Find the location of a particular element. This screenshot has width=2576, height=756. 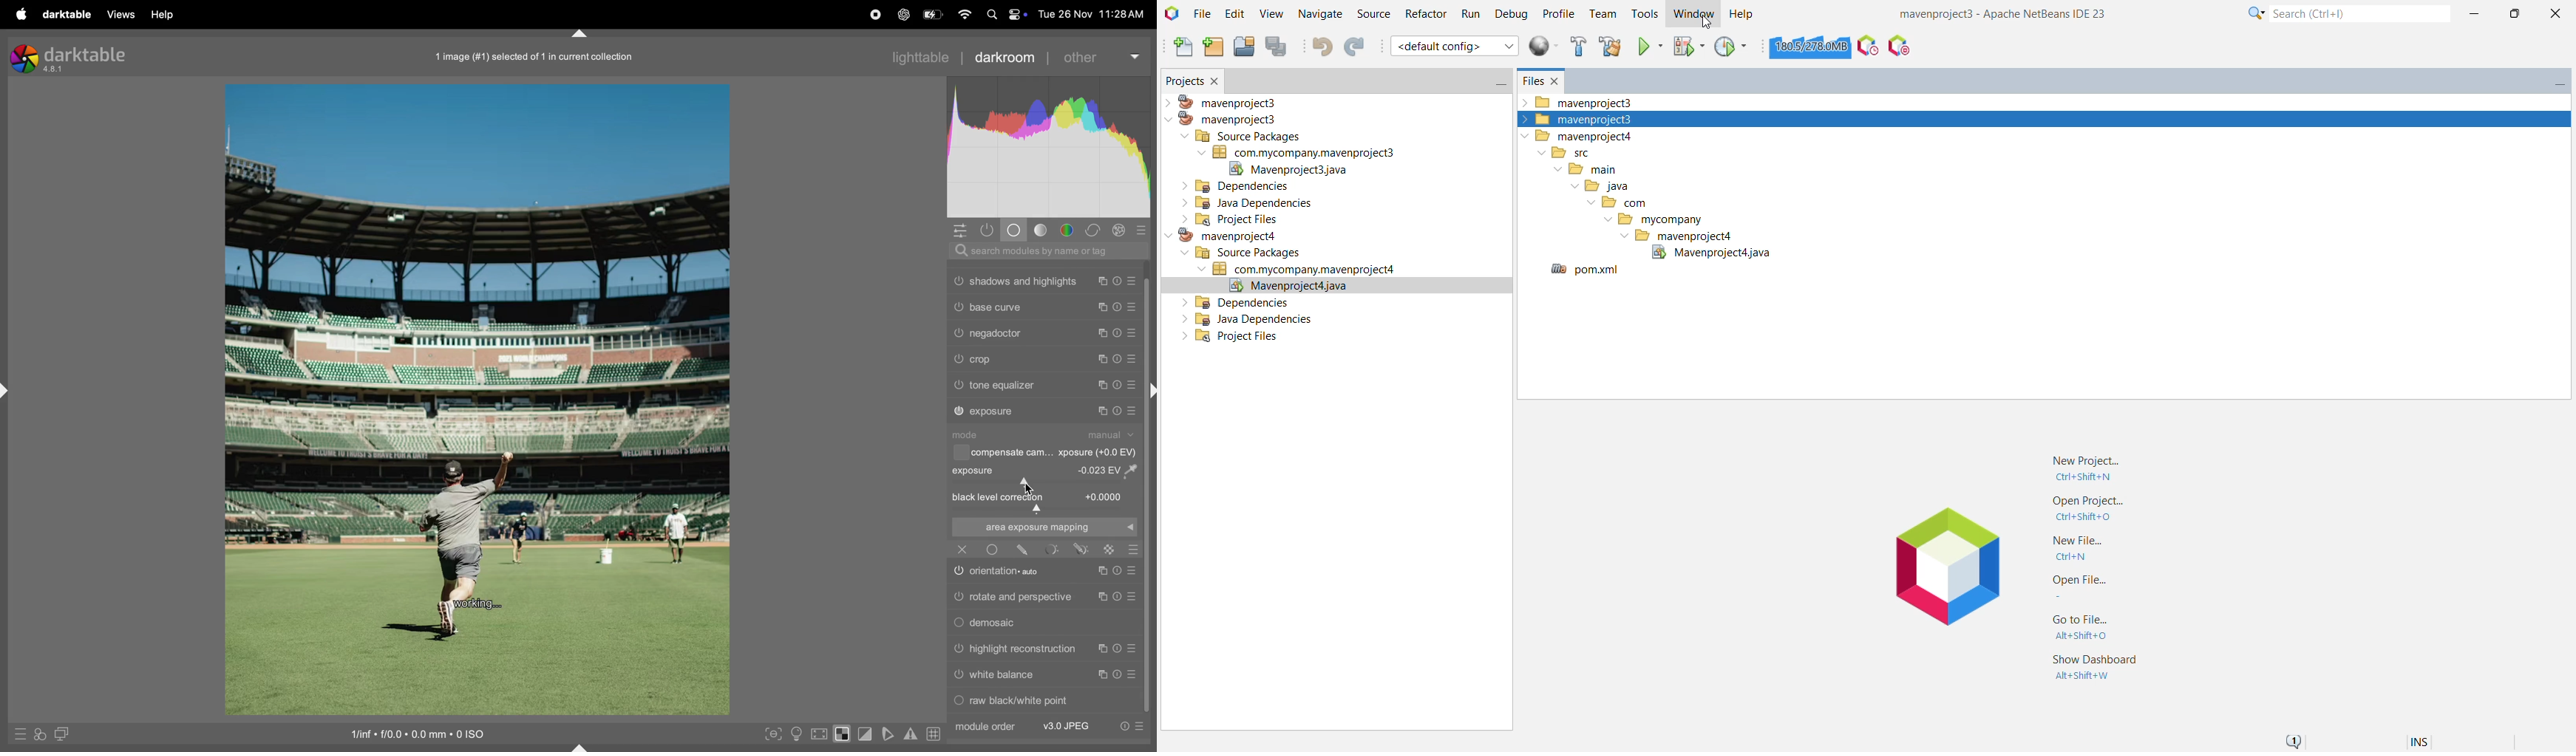

Exposure  is located at coordinates (974, 470).